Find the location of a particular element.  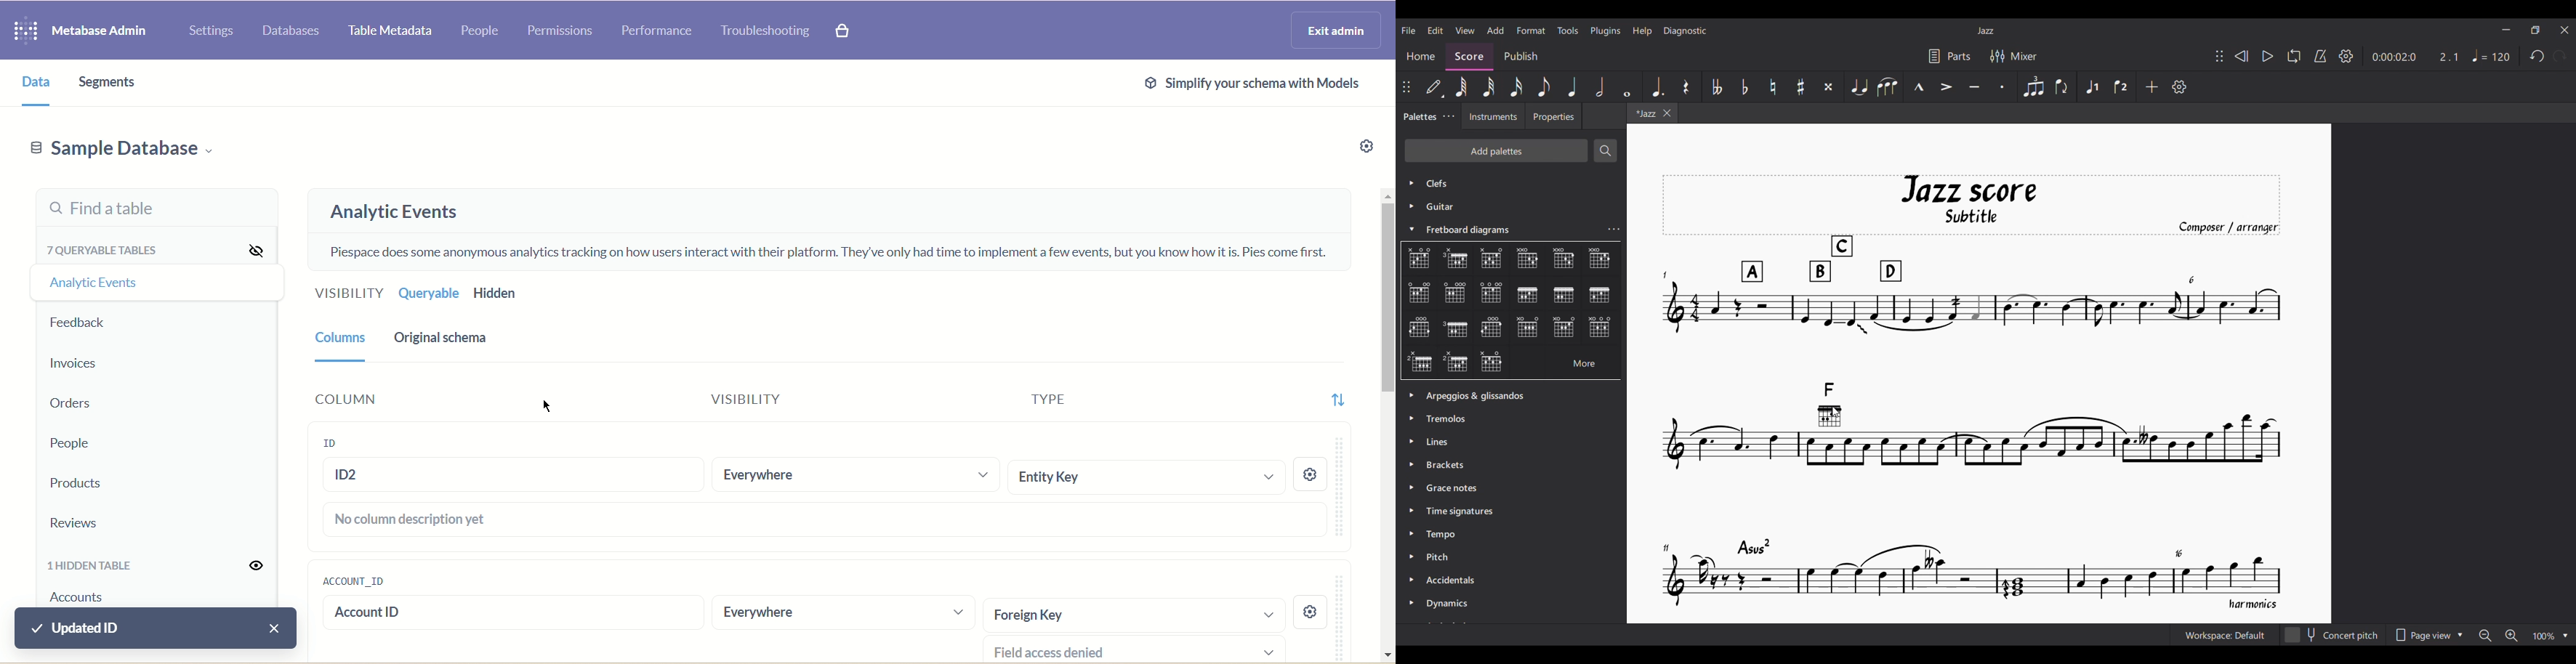

Add palettes is located at coordinates (1495, 150).